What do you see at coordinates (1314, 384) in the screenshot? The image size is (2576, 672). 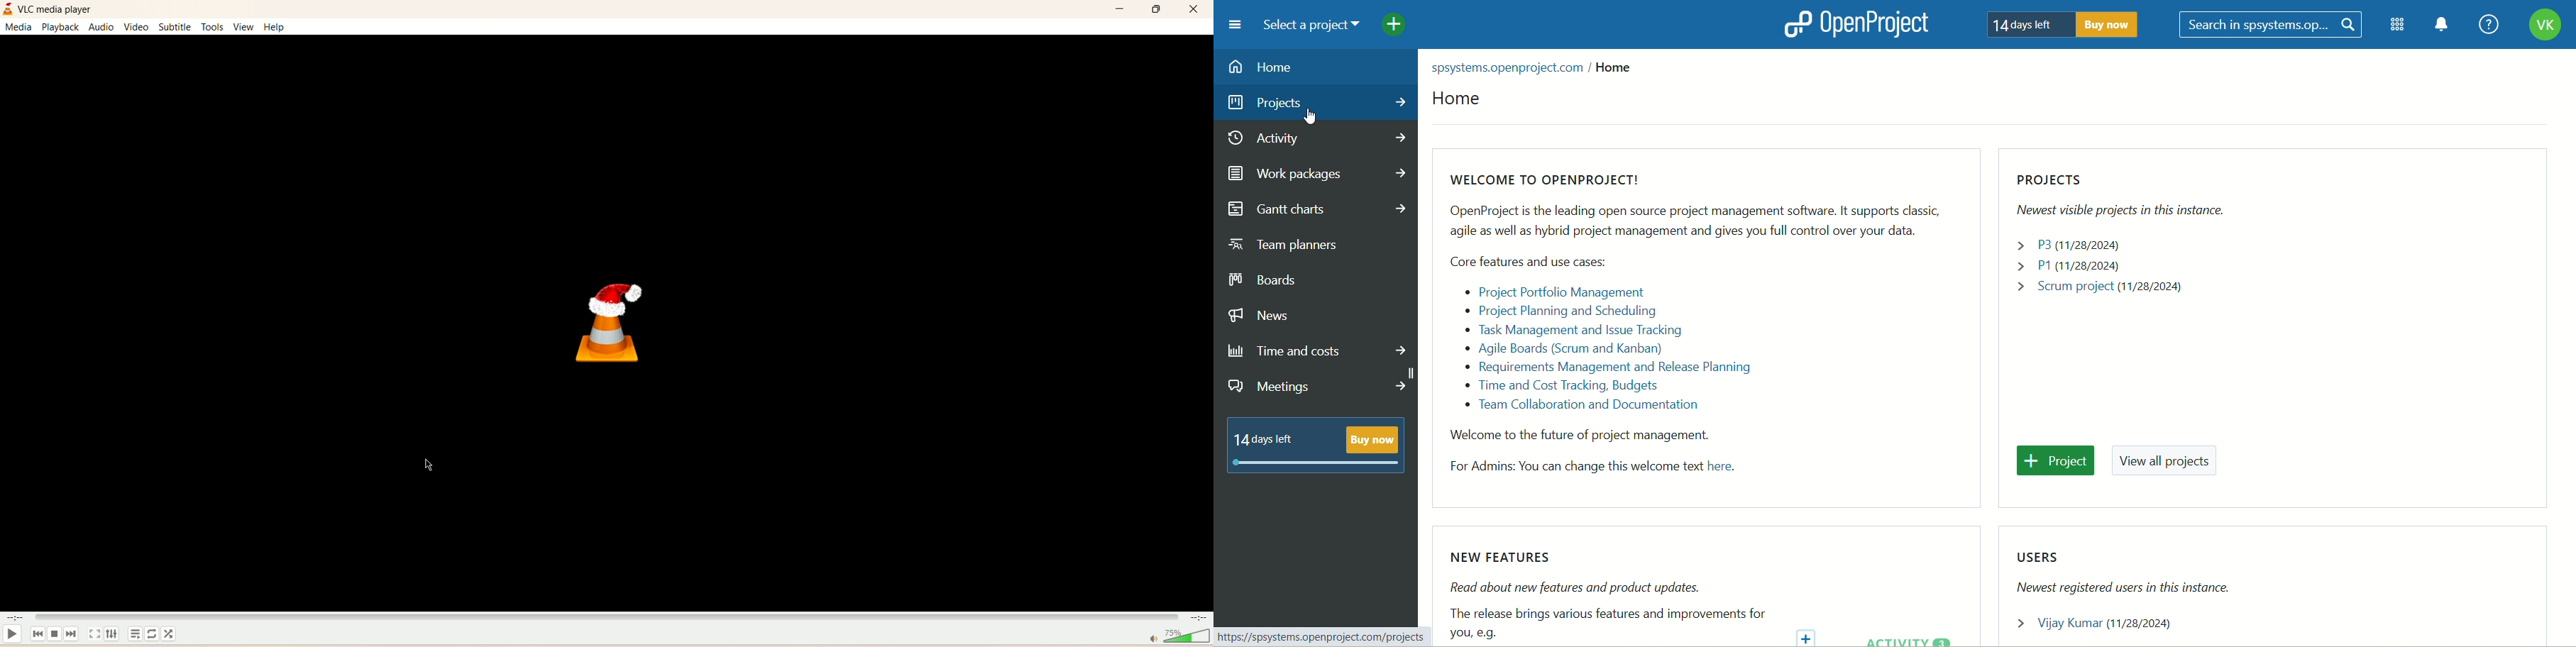 I see `meeting` at bounding box center [1314, 384].